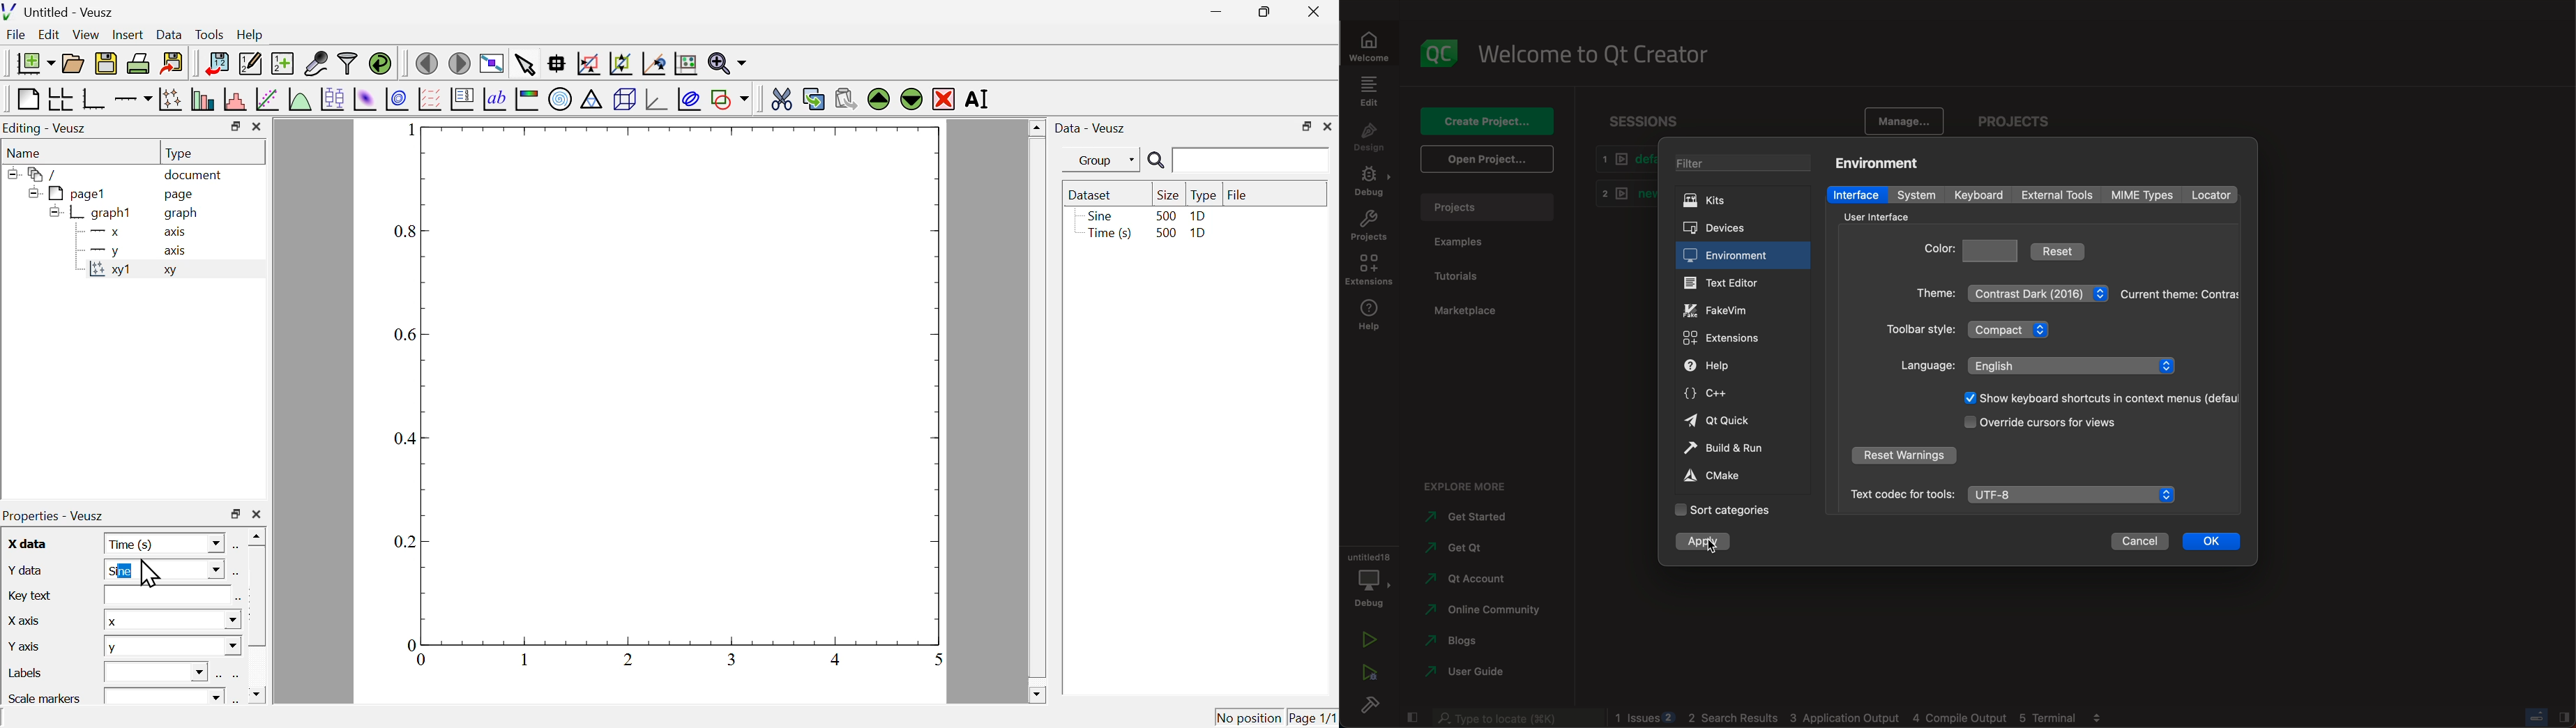 The image size is (2576, 728). I want to click on capture remote data, so click(315, 63).